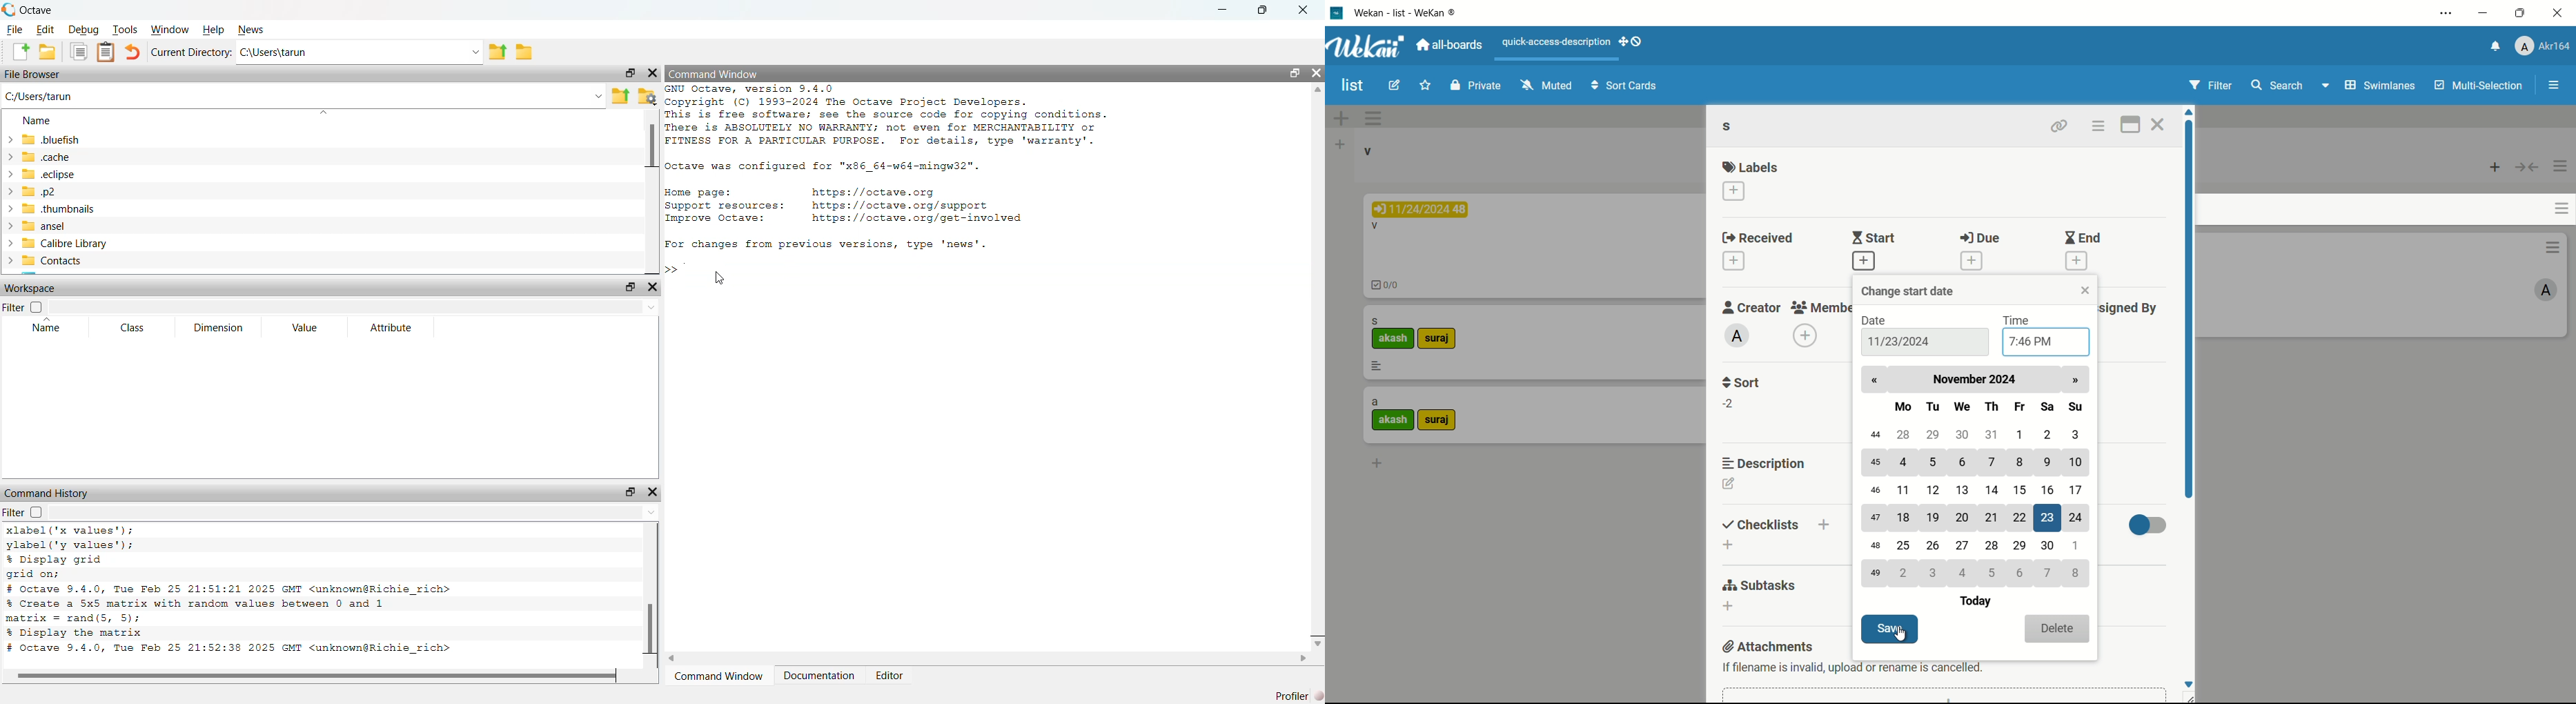  What do you see at coordinates (2213, 85) in the screenshot?
I see `filter` at bounding box center [2213, 85].